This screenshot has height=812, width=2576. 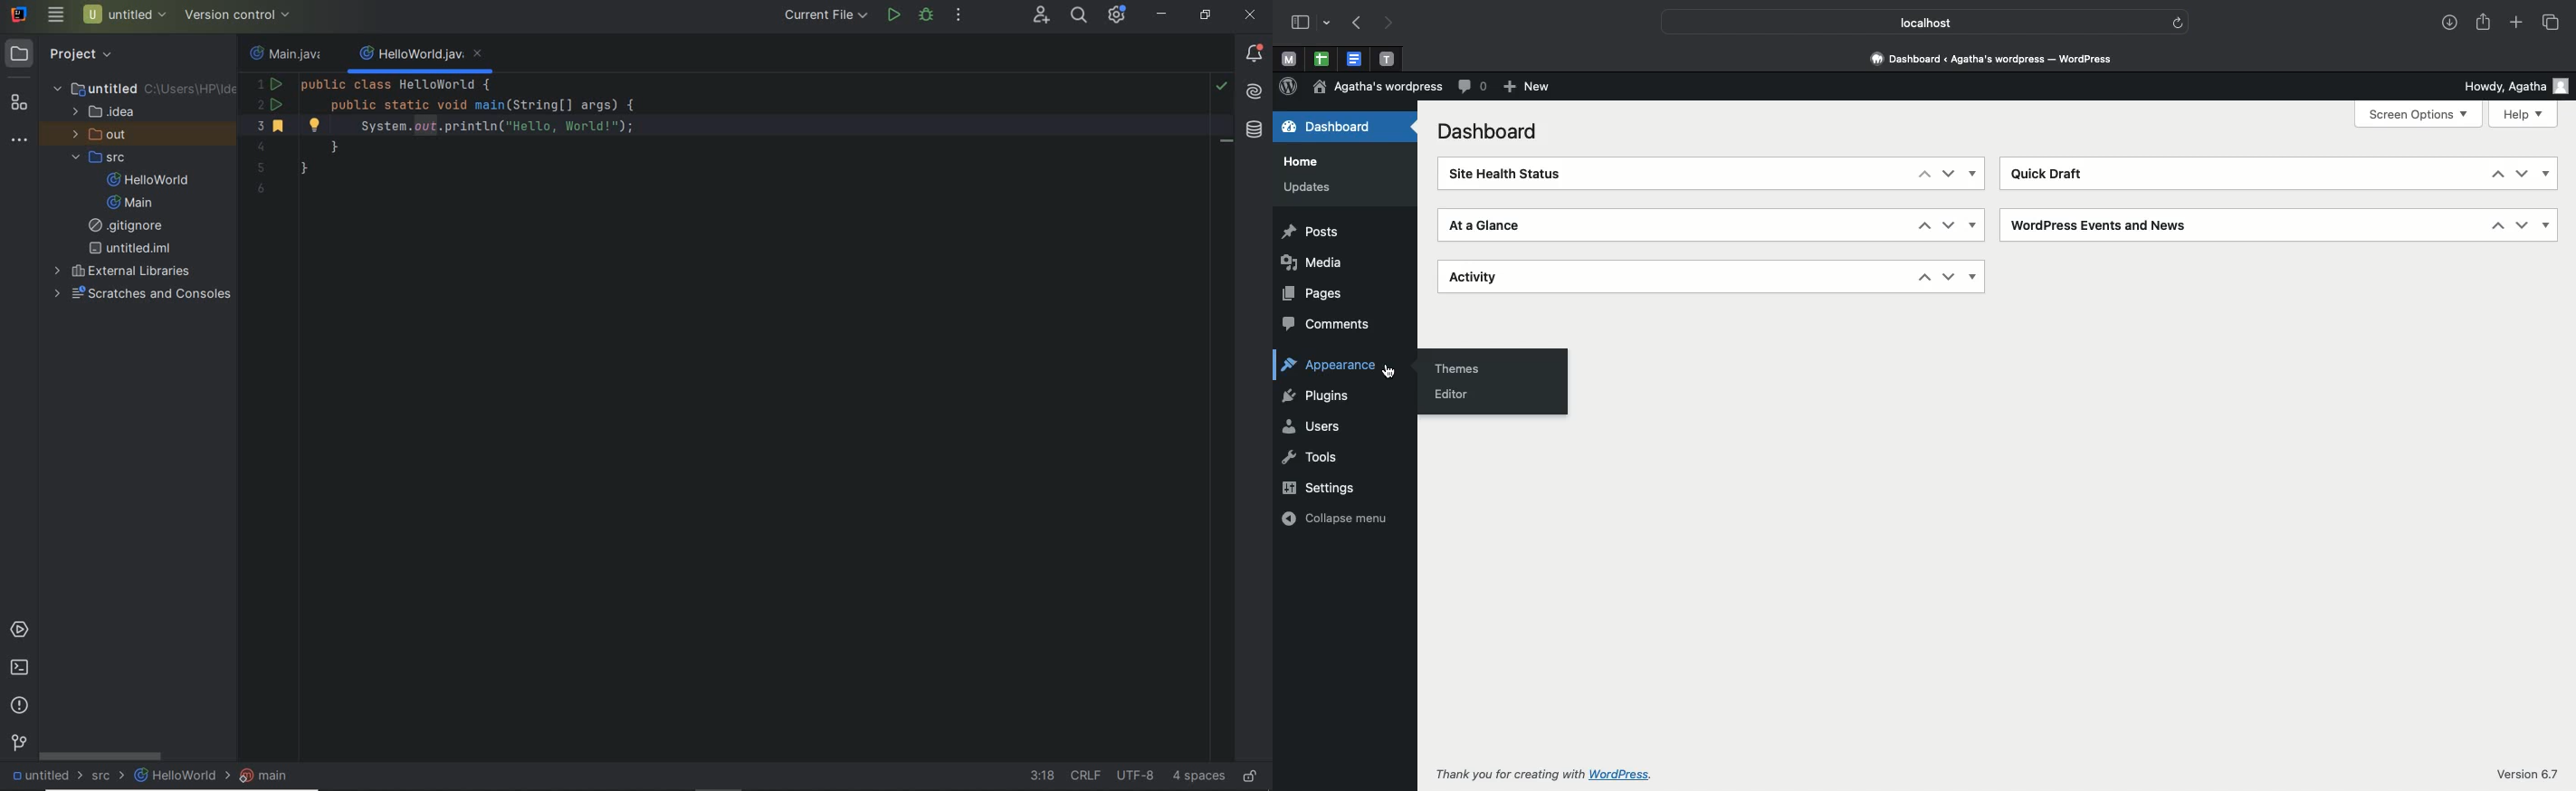 I want to click on Down, so click(x=2524, y=224).